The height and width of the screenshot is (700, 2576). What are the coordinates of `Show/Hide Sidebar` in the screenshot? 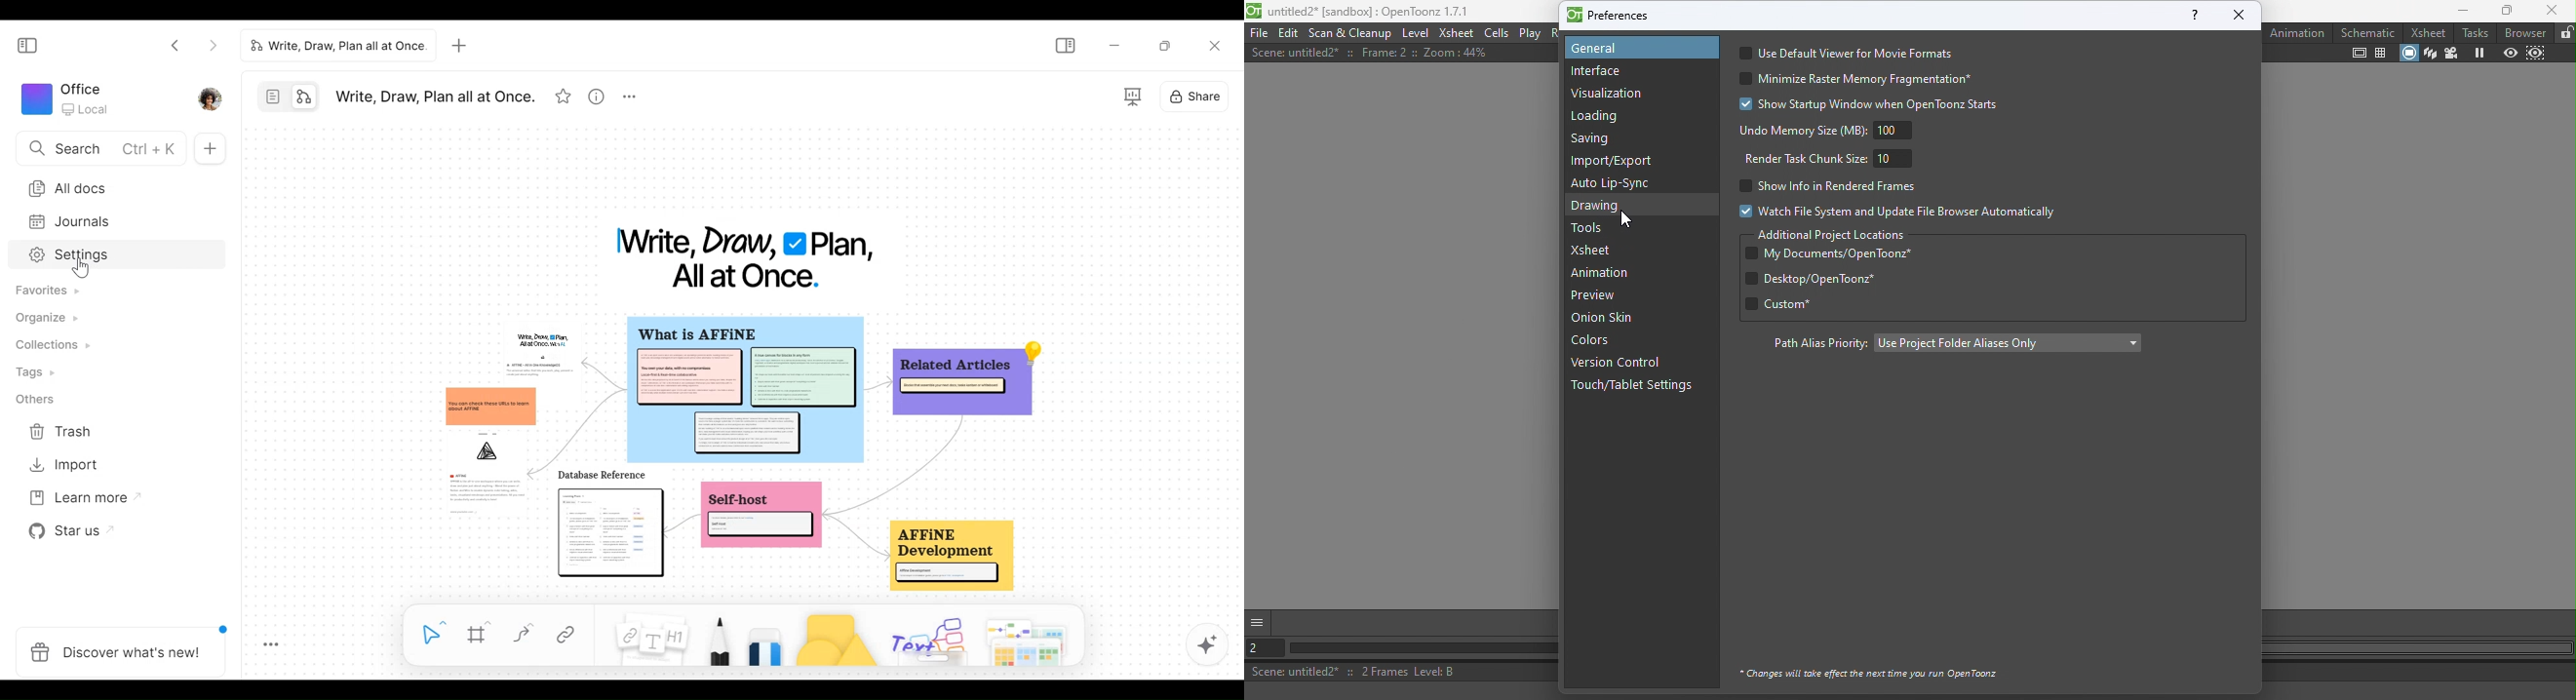 It's located at (26, 45).